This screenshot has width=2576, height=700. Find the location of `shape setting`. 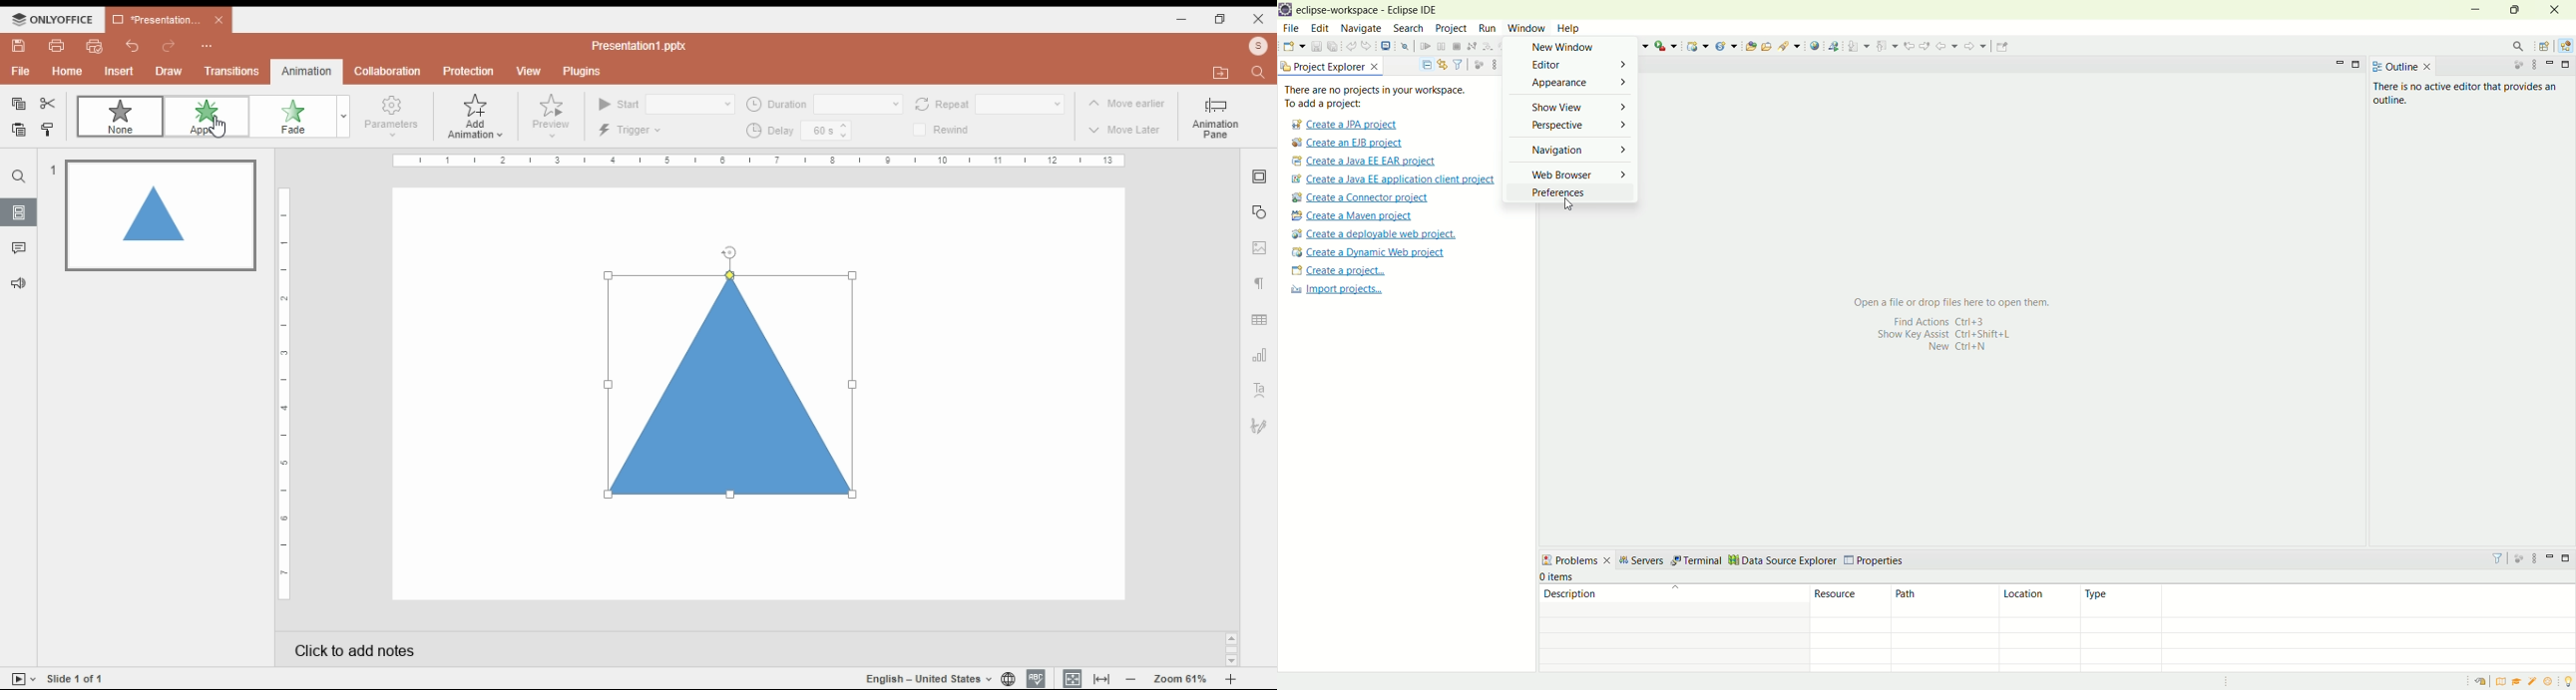

shape setting is located at coordinates (1259, 211).